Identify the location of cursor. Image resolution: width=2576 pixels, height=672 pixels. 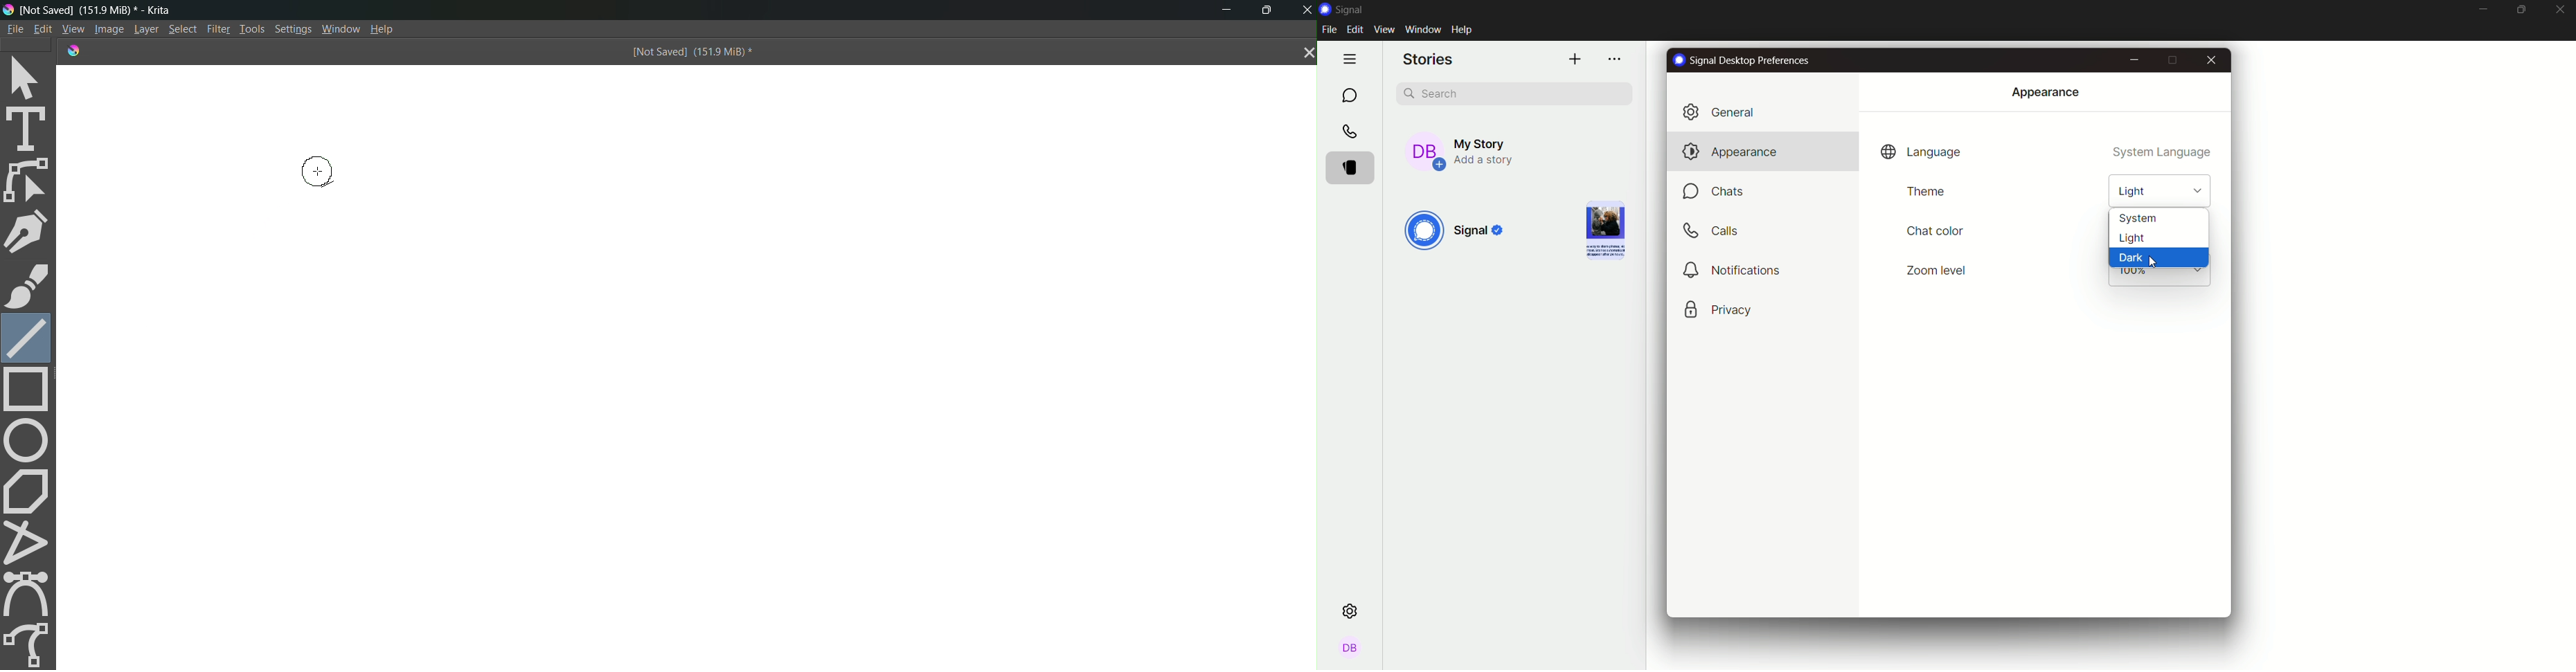
(317, 172).